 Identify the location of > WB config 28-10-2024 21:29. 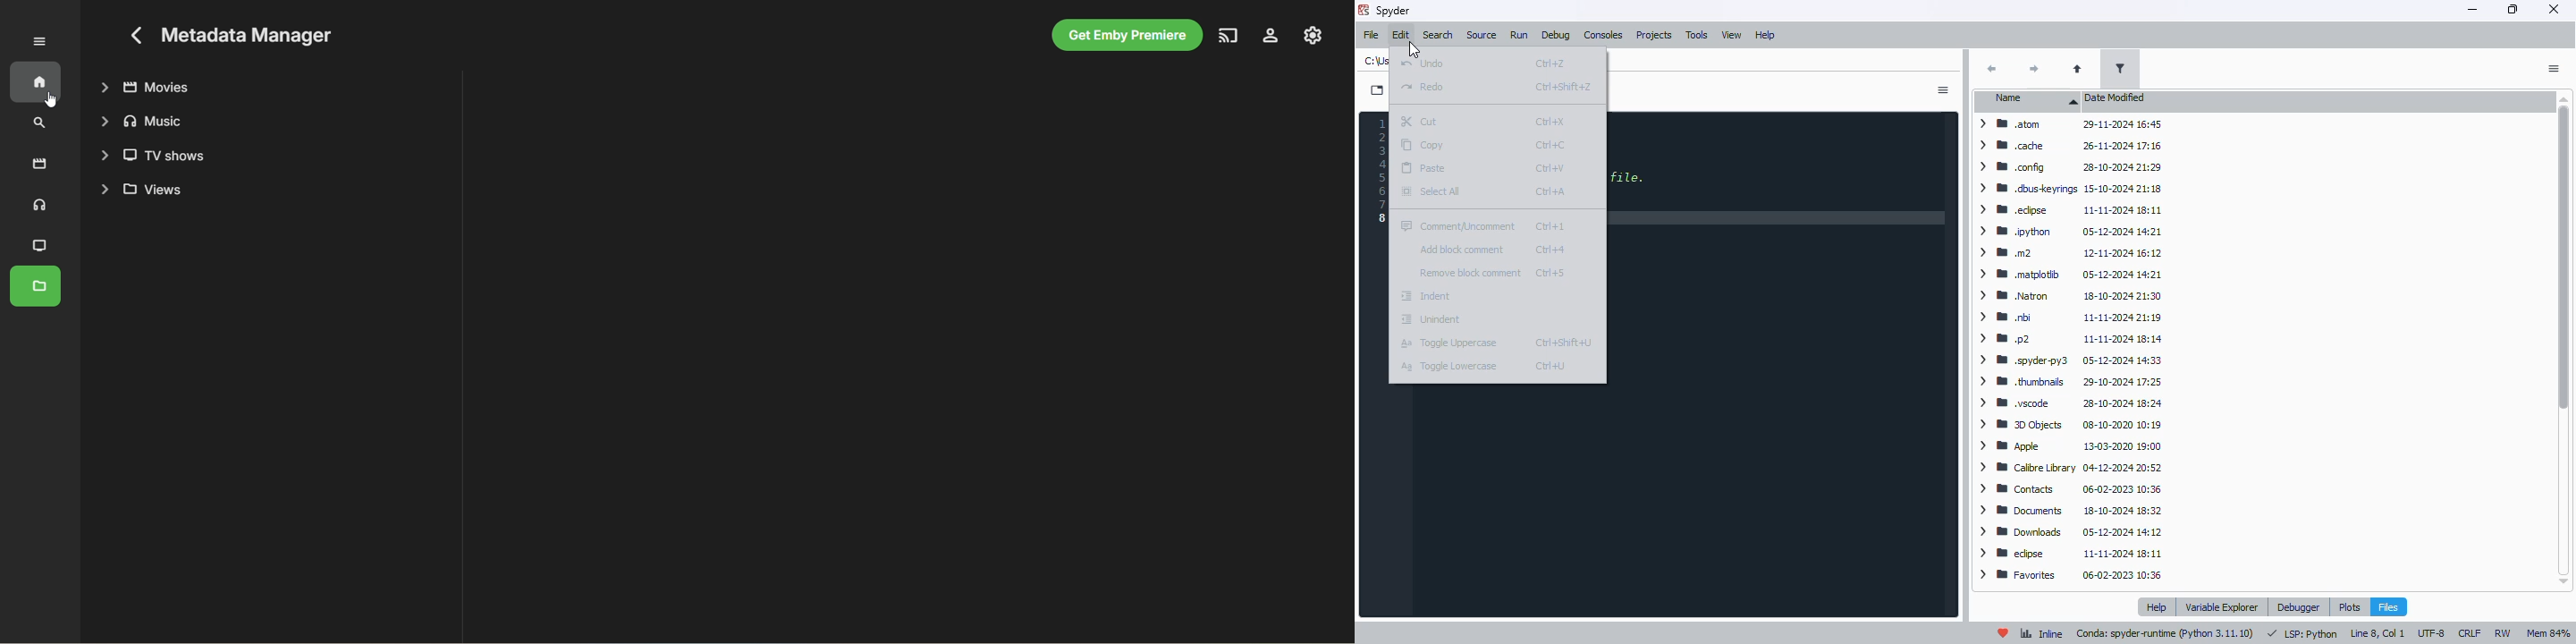
(2066, 166).